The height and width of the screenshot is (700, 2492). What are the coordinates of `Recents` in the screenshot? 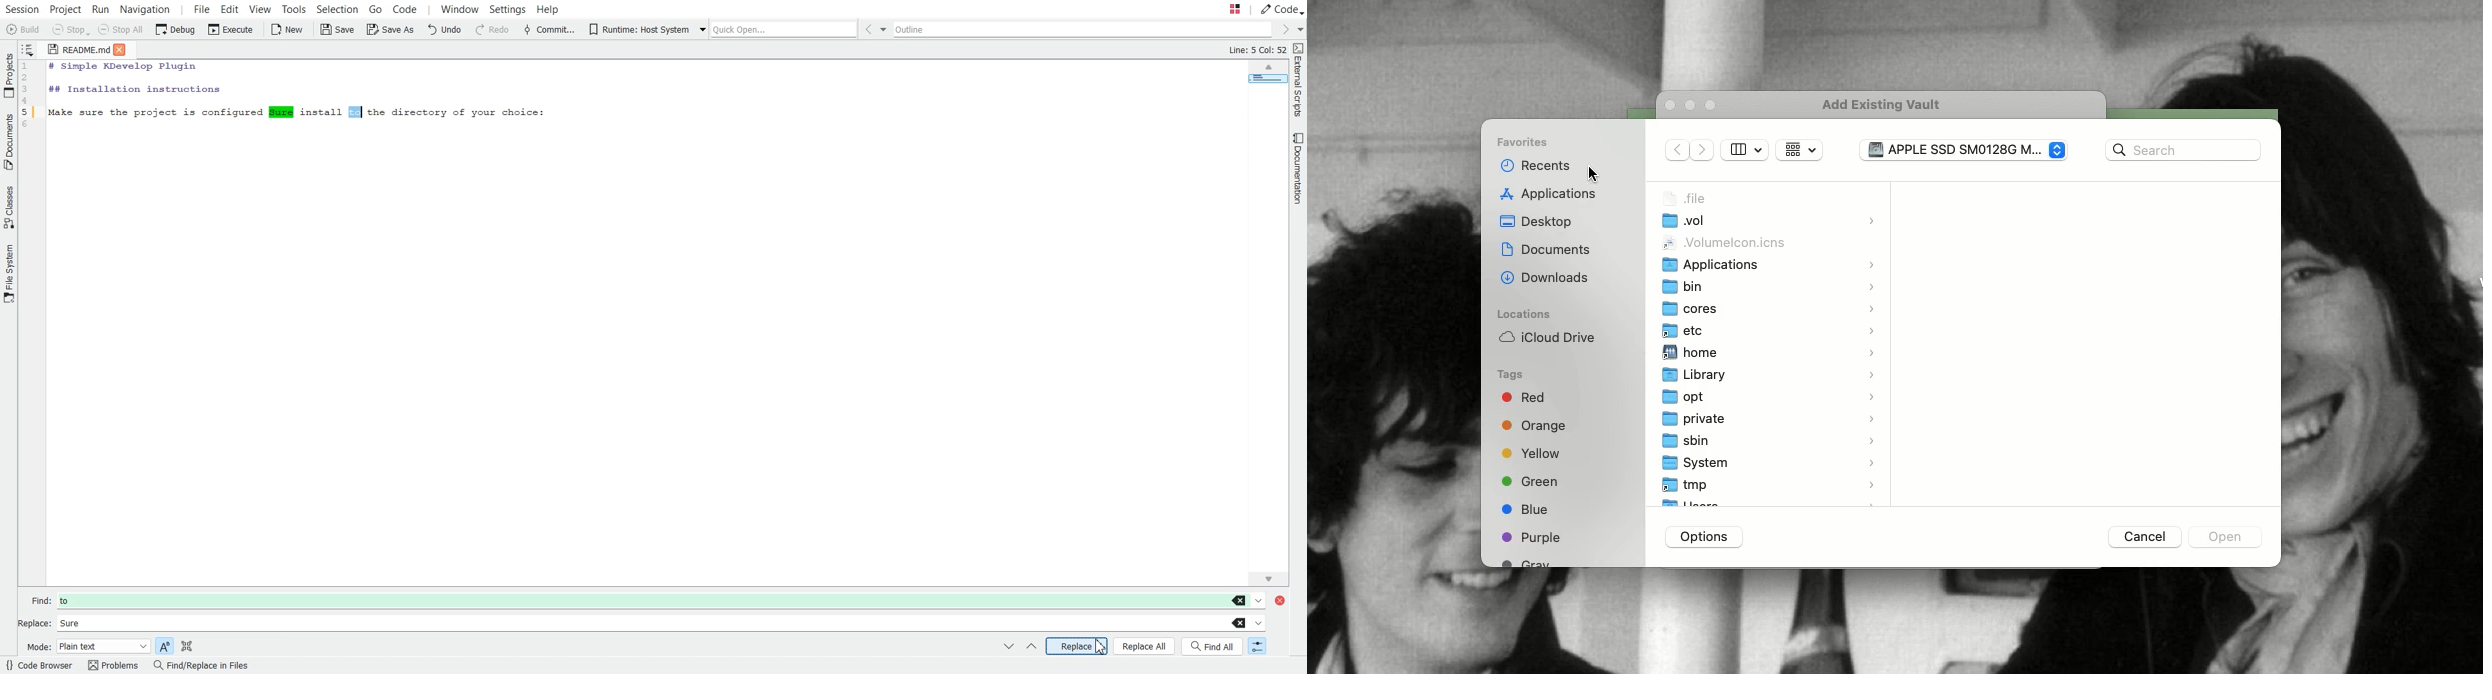 It's located at (1533, 166).